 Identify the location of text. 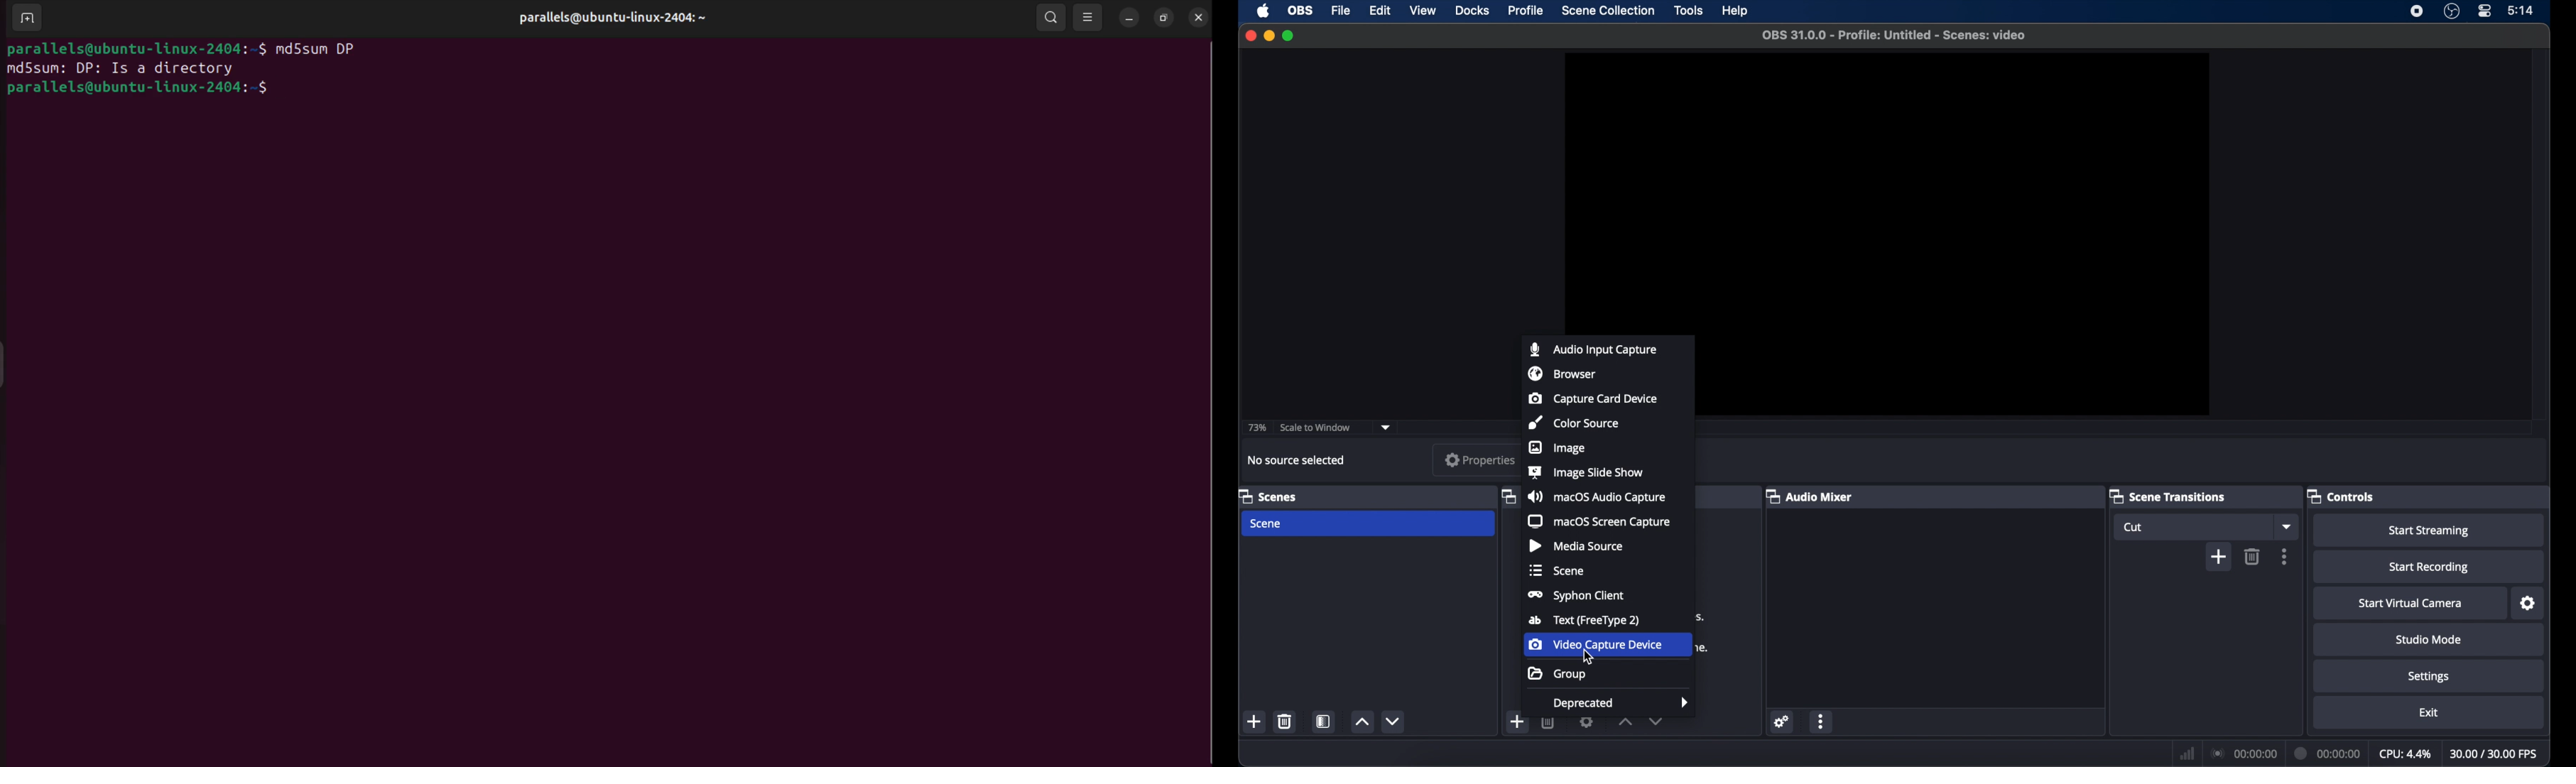
(1584, 621).